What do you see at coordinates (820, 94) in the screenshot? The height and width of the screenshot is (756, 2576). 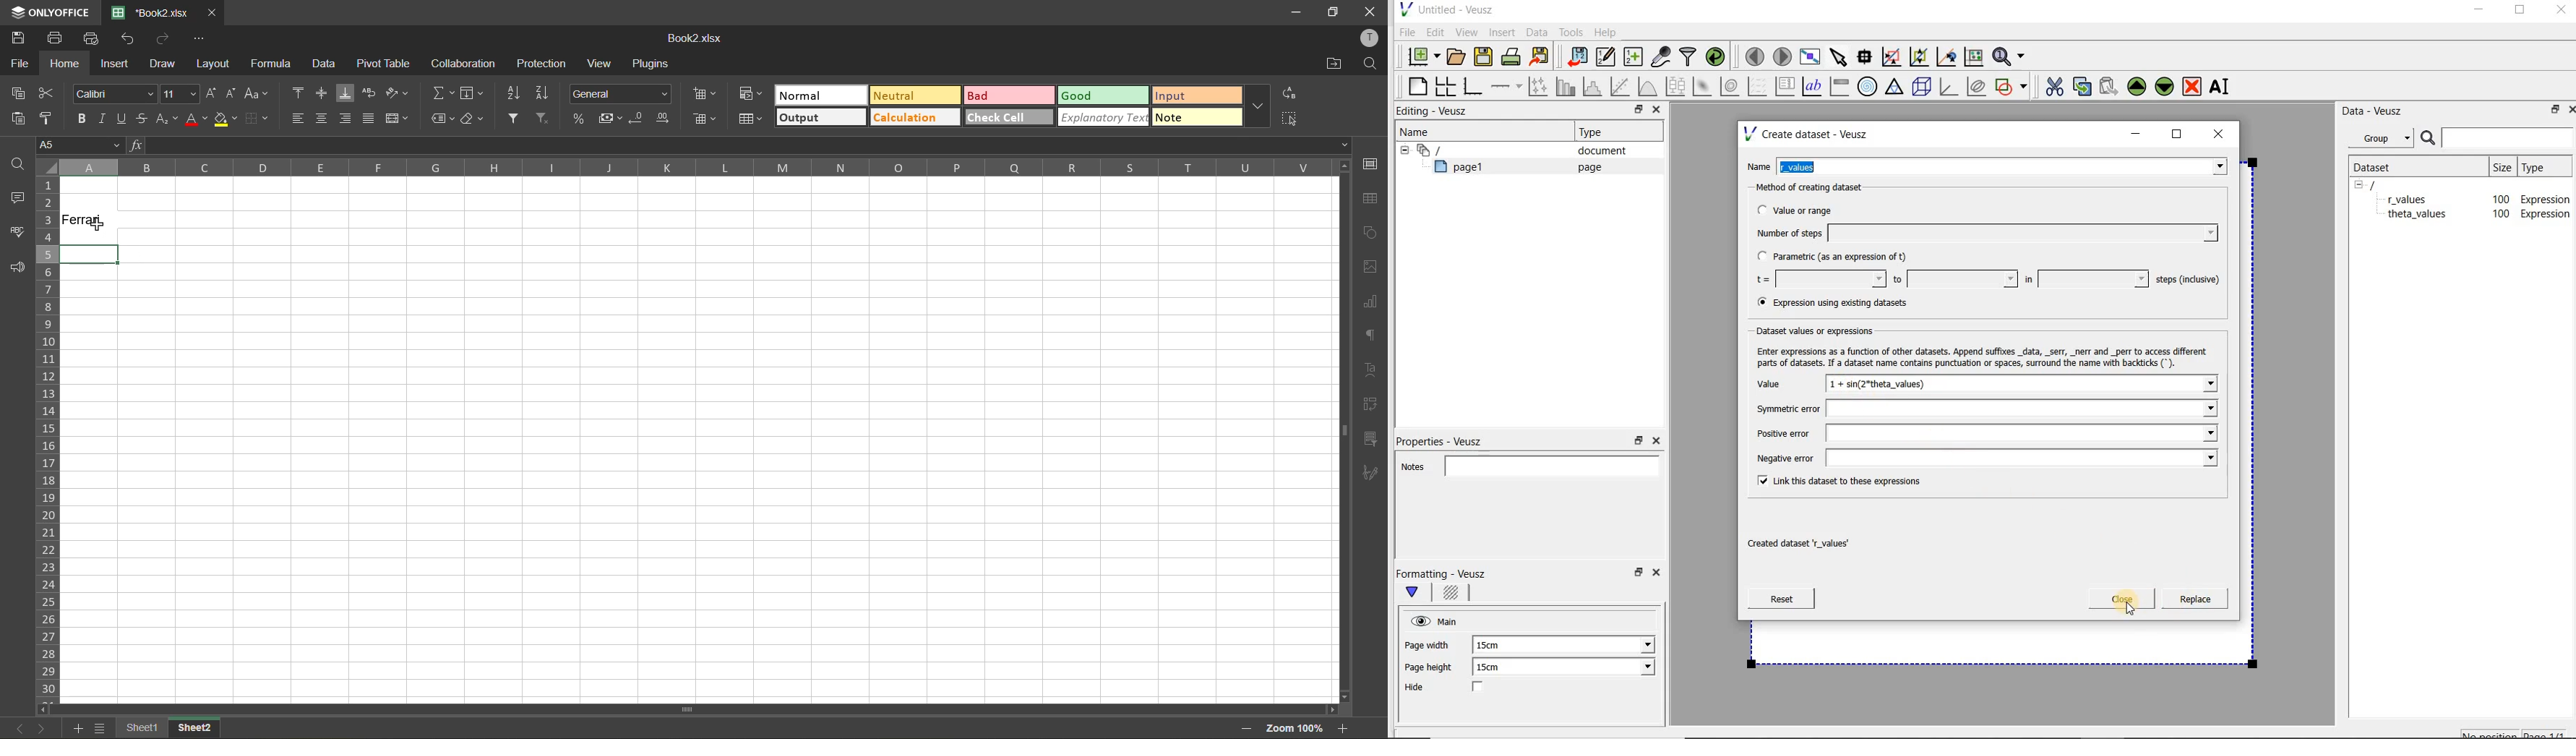 I see `normal` at bounding box center [820, 94].